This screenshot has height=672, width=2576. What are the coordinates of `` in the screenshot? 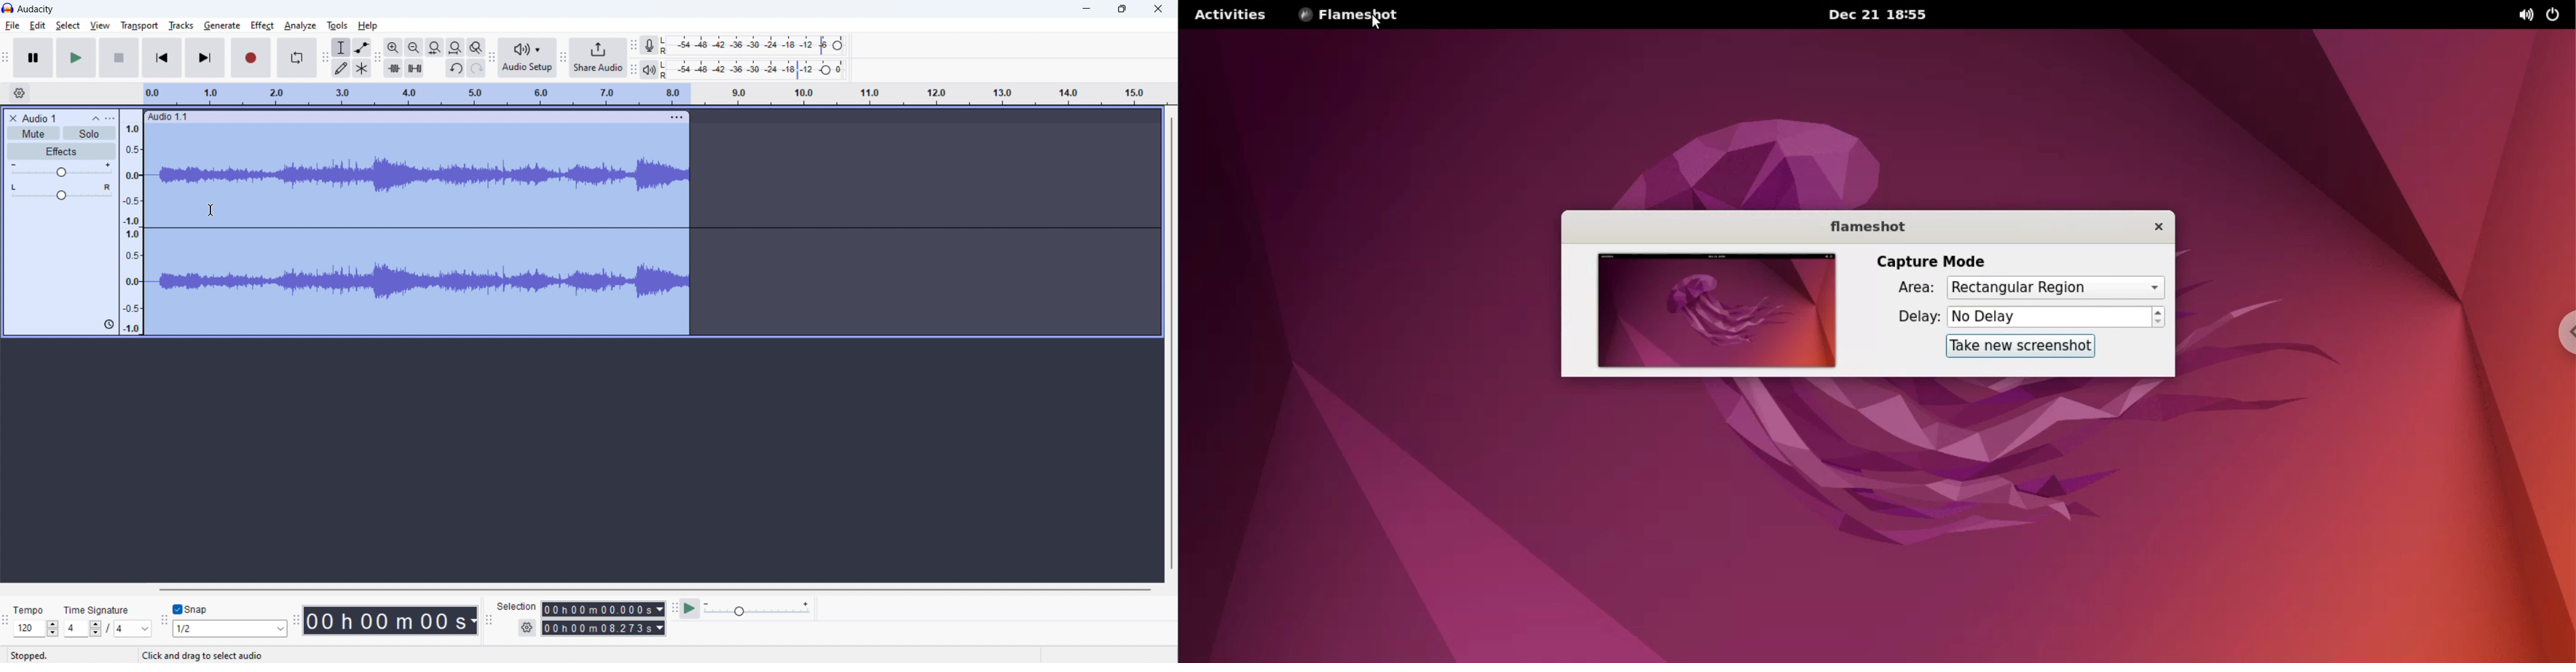 It's located at (297, 57).